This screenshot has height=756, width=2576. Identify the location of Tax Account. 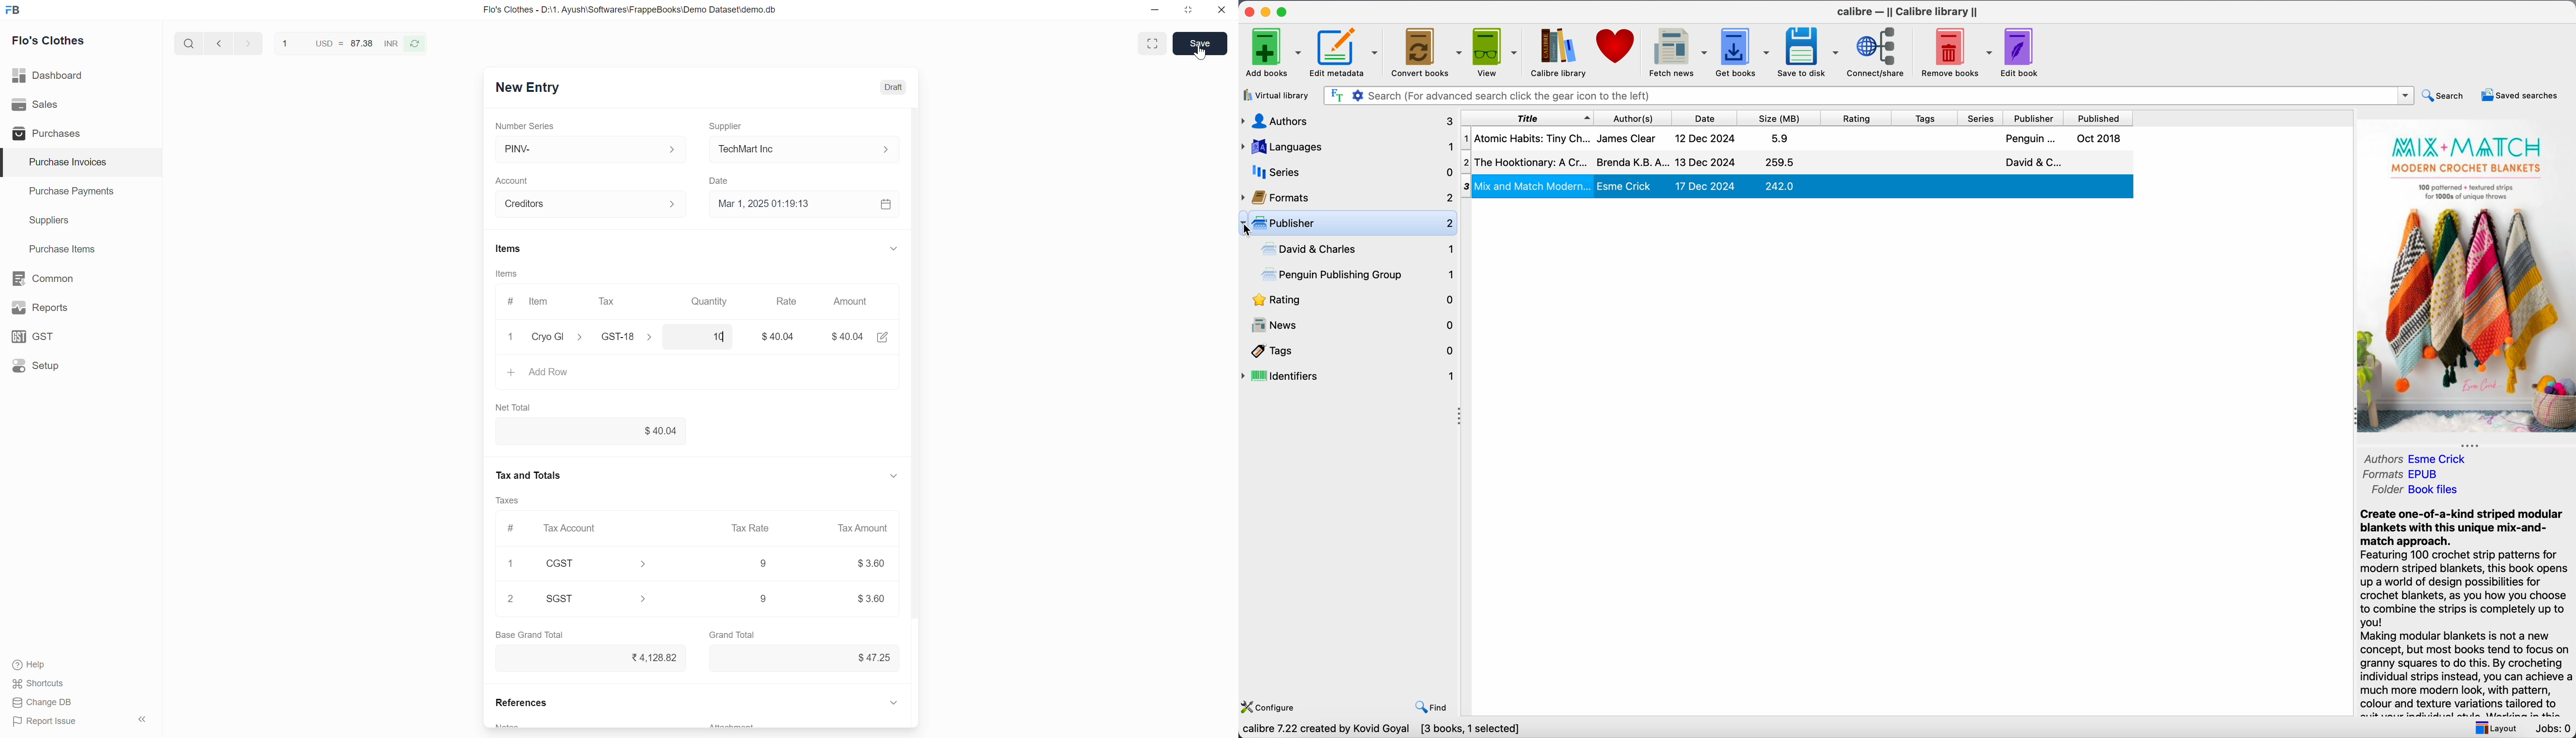
(573, 527).